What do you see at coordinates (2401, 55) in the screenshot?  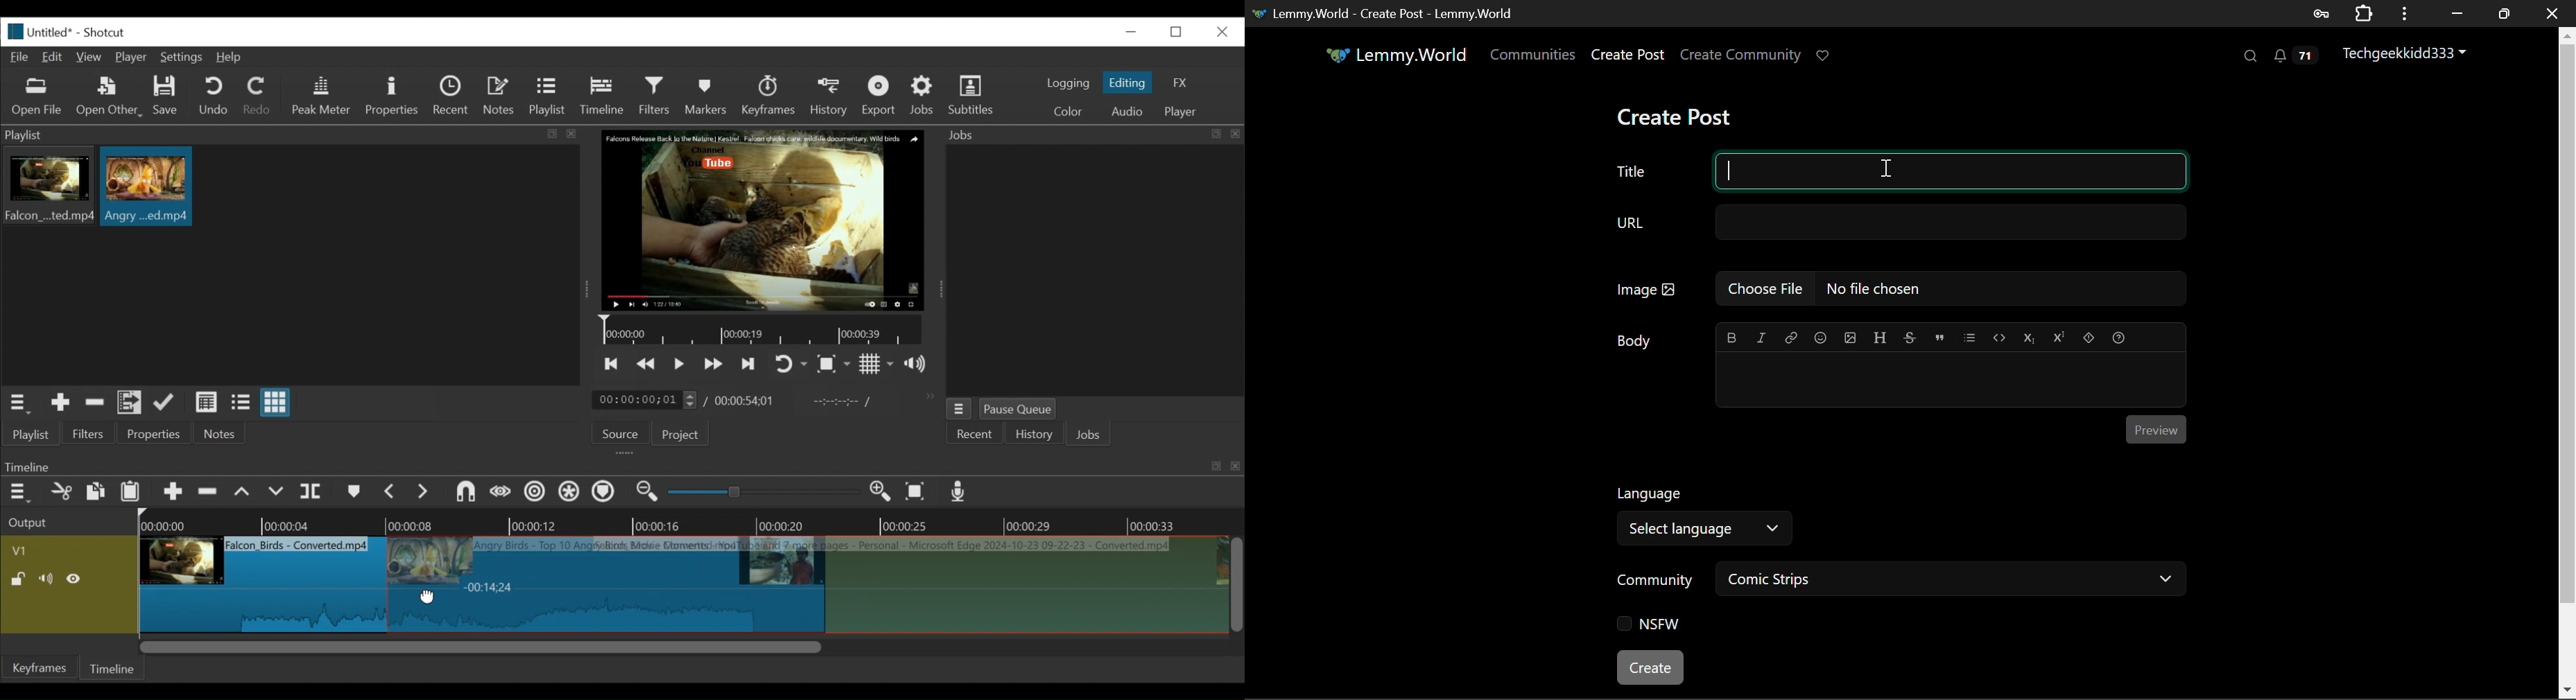 I see `Techgeekkidd333` at bounding box center [2401, 55].